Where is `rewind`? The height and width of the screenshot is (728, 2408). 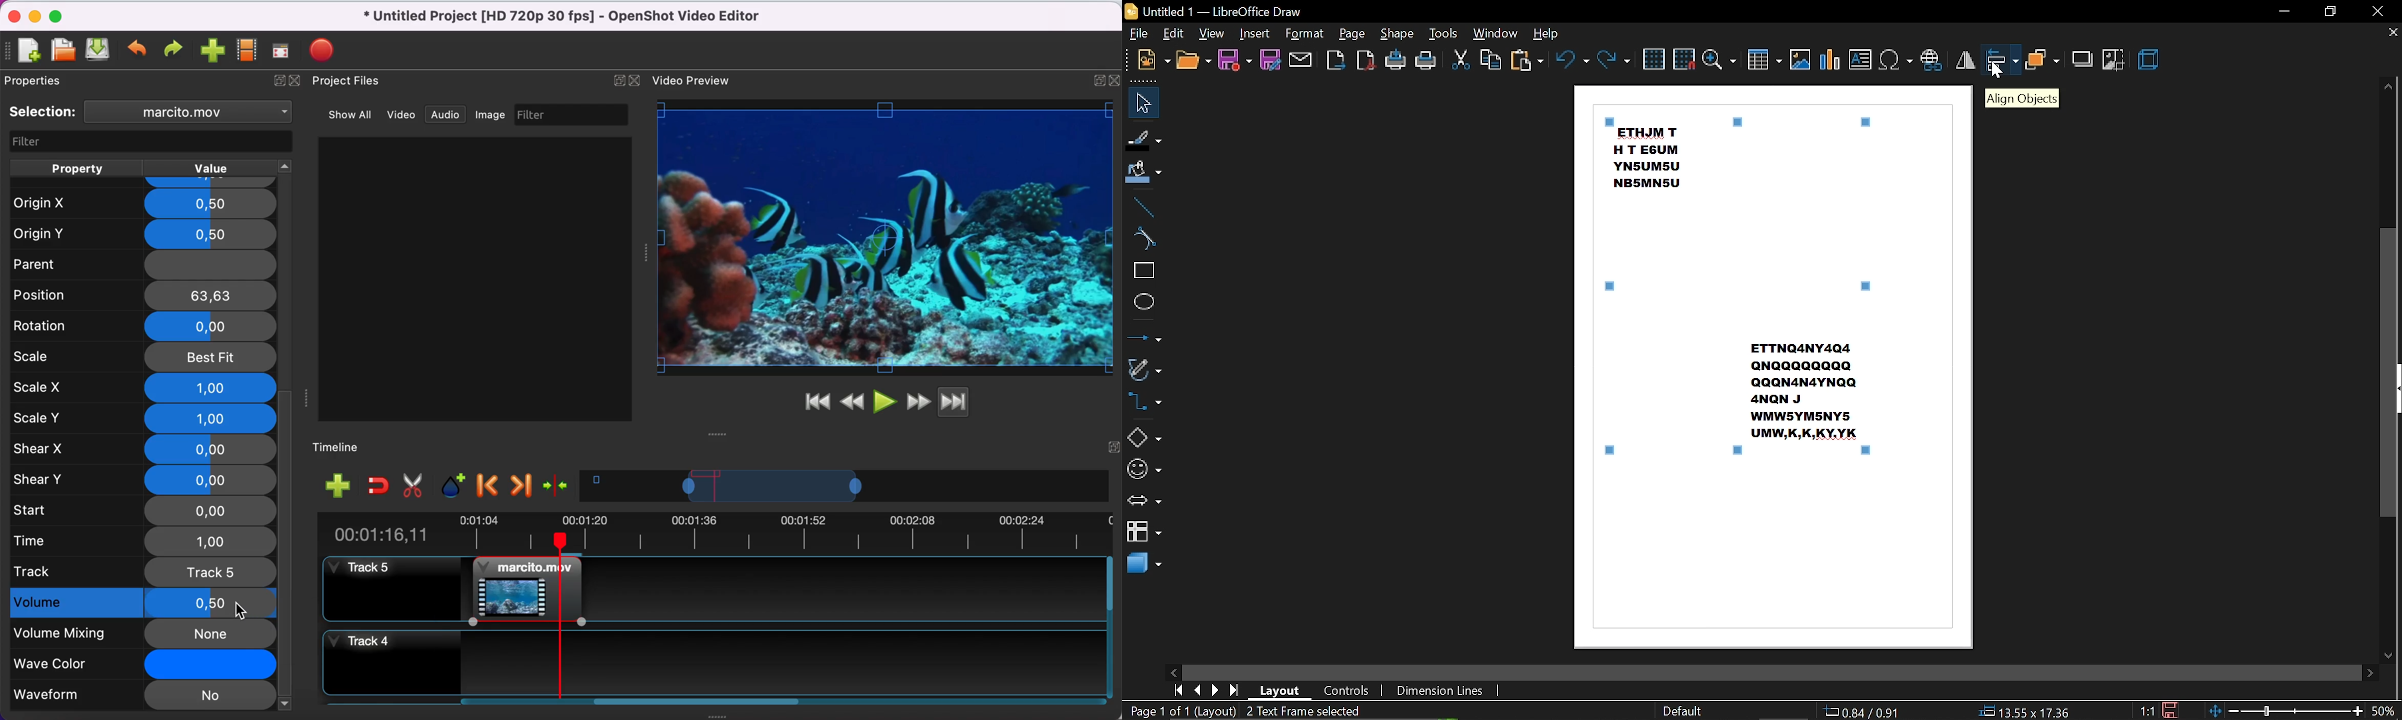
rewind is located at coordinates (854, 400).